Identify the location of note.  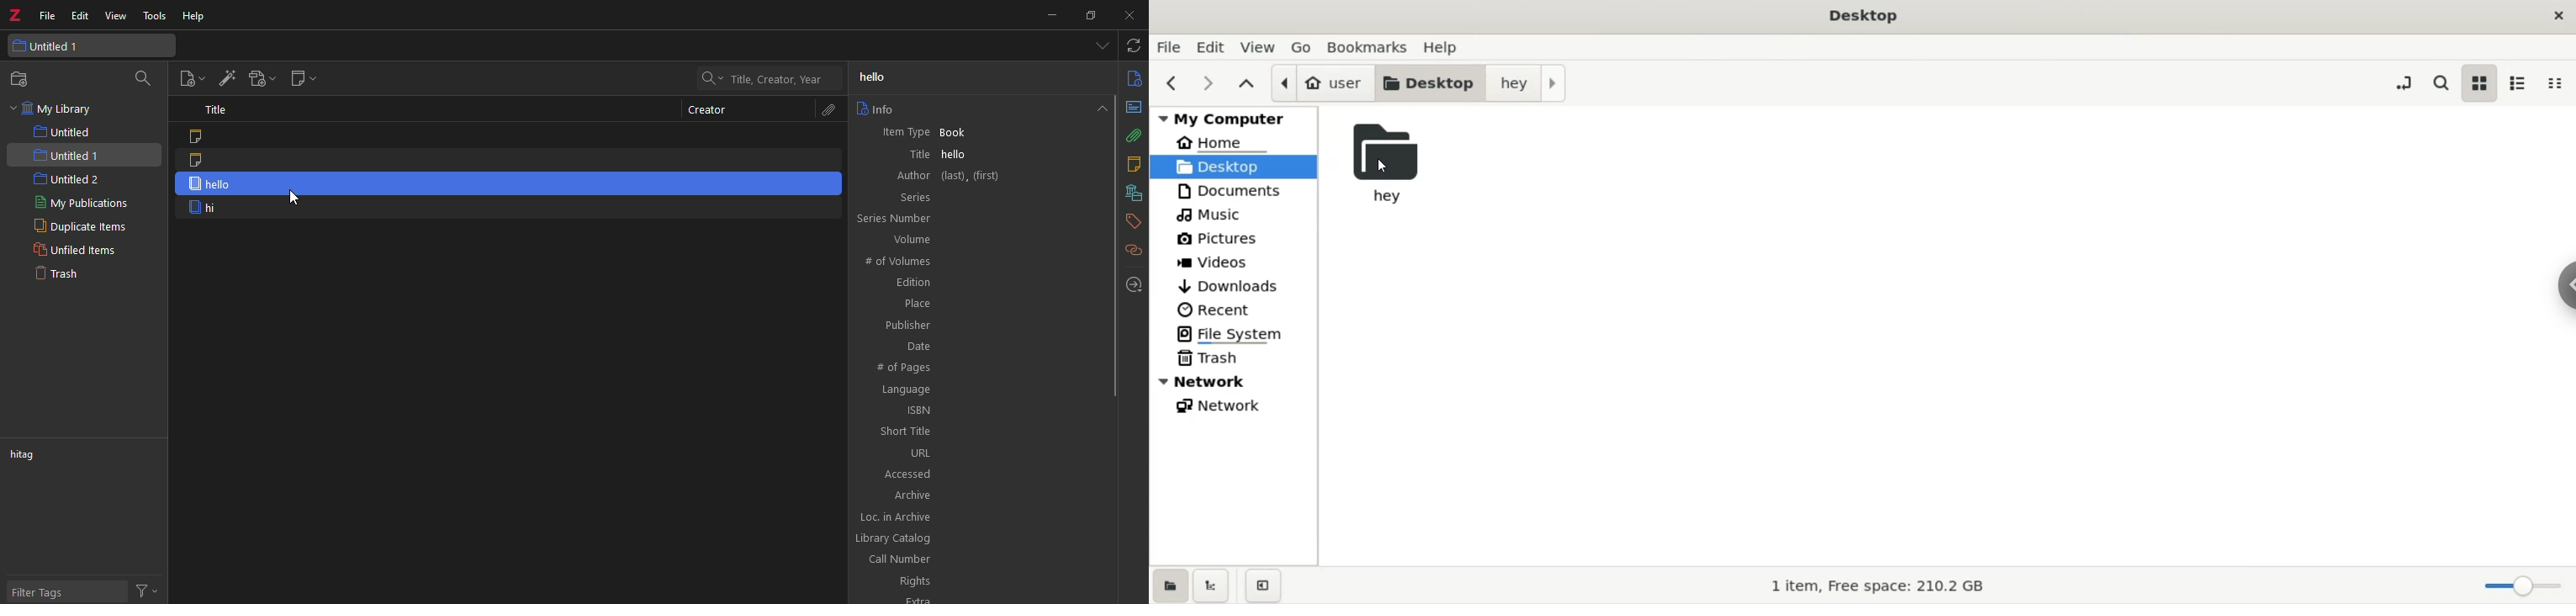
(201, 136).